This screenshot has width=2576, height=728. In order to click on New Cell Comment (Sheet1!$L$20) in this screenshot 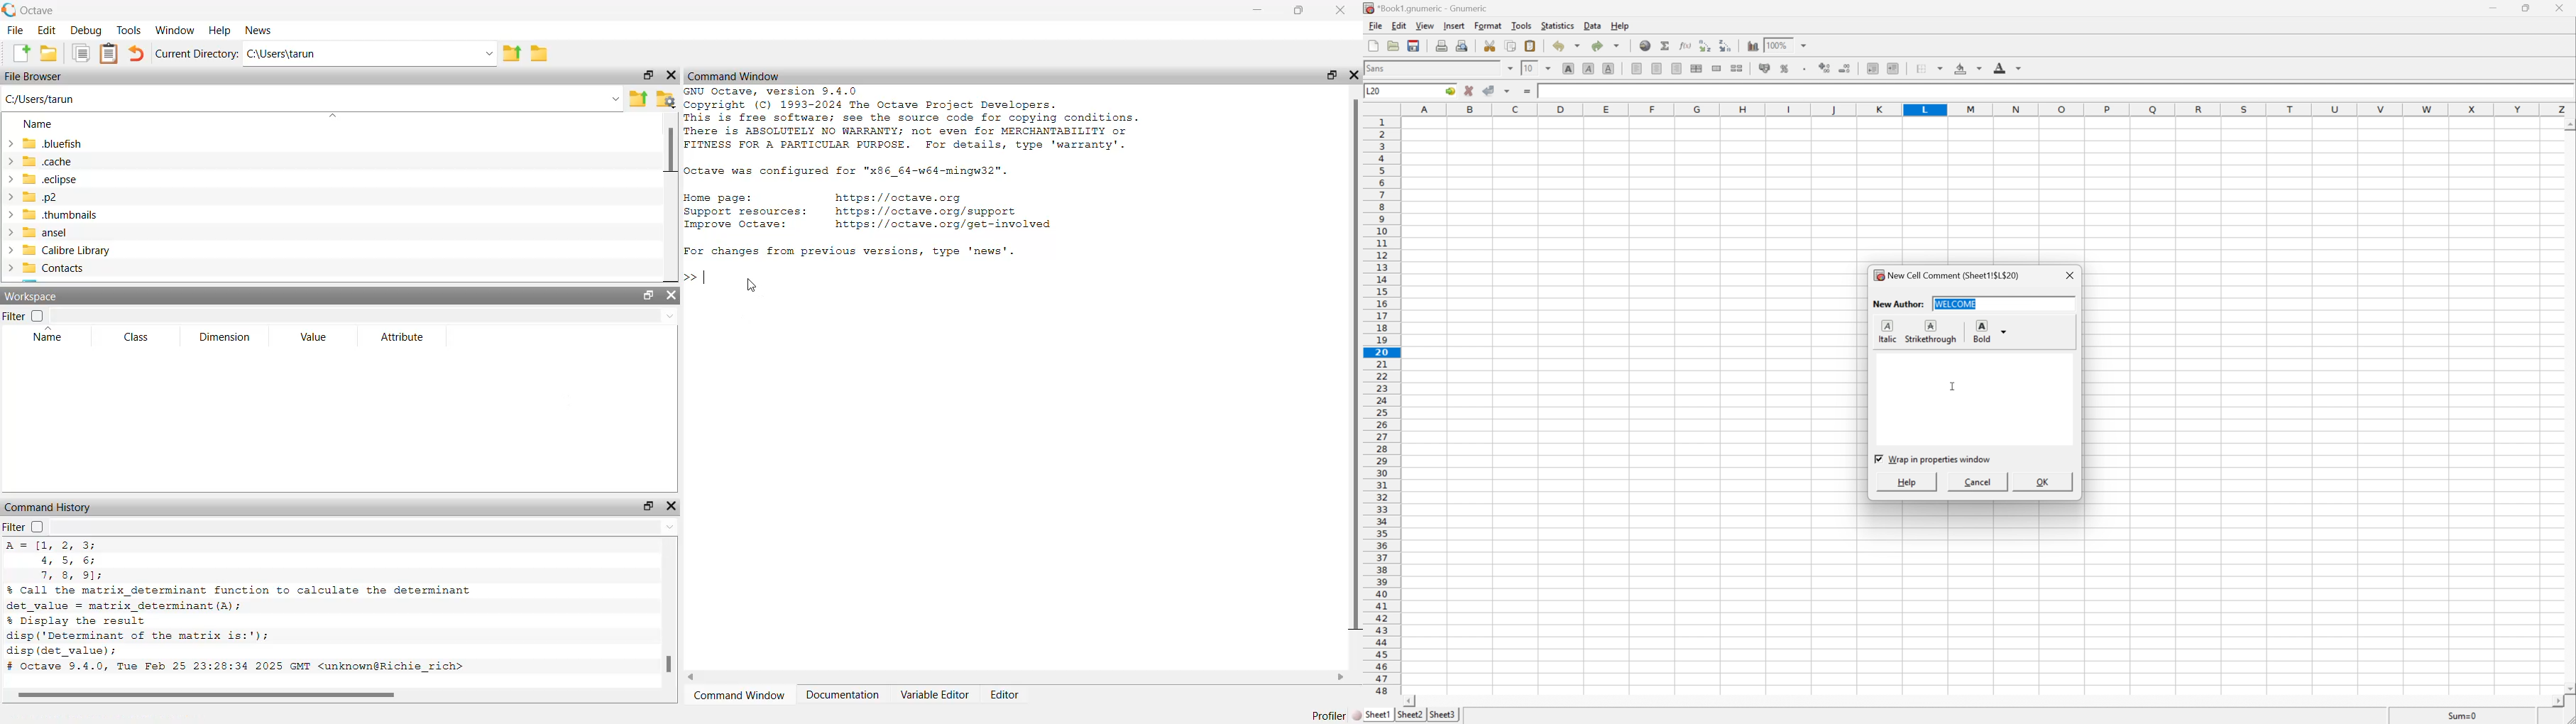, I will do `click(1946, 275)`.